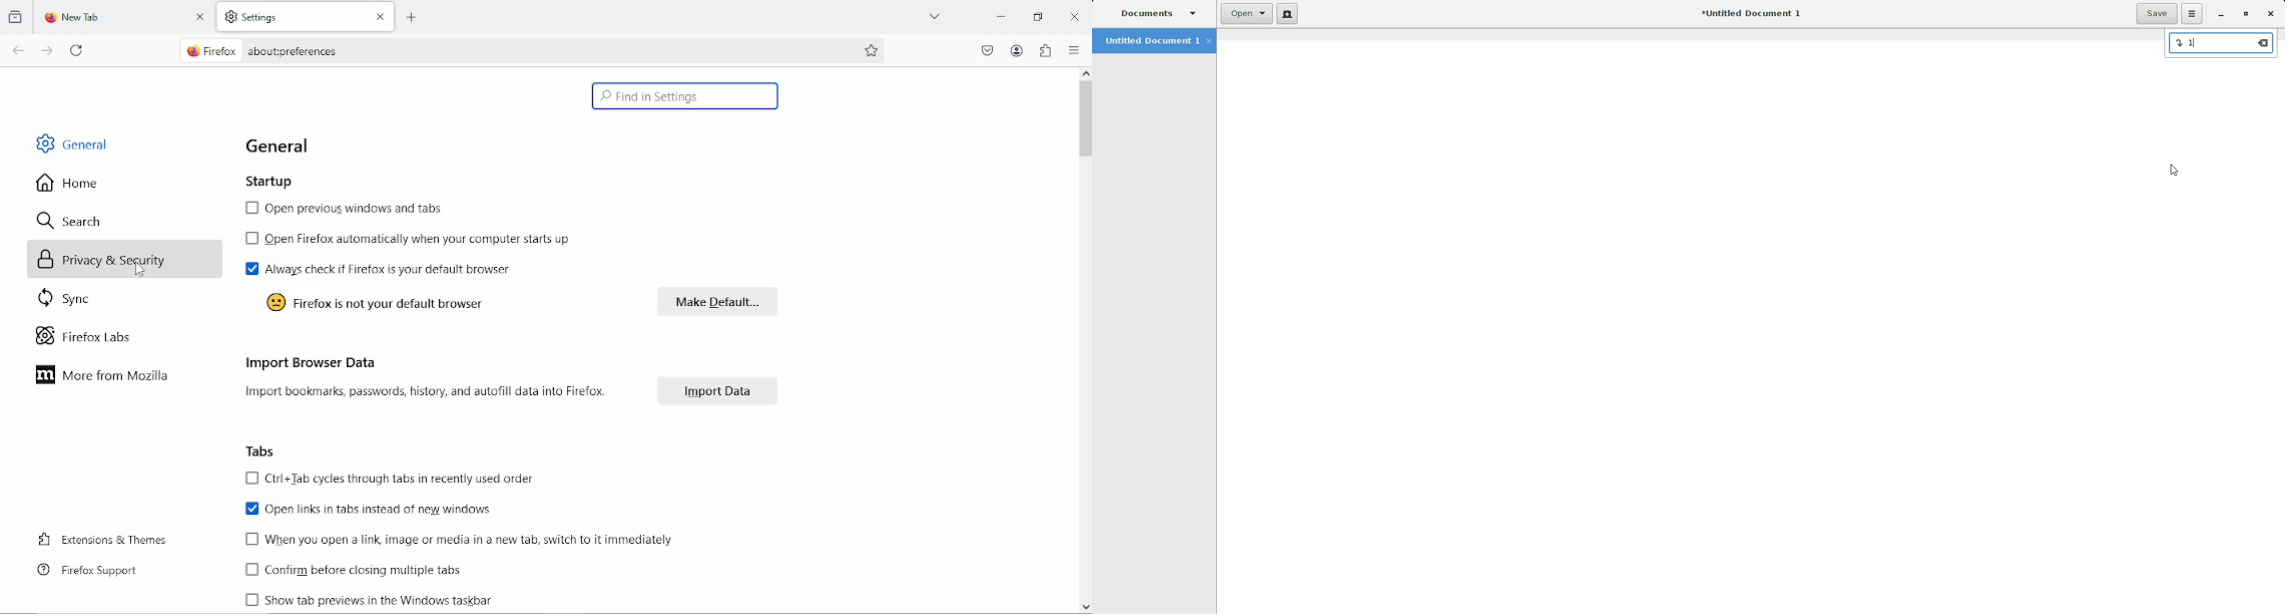 Image resolution: width=2296 pixels, height=616 pixels. What do you see at coordinates (100, 538) in the screenshot?
I see `extensions & themes` at bounding box center [100, 538].